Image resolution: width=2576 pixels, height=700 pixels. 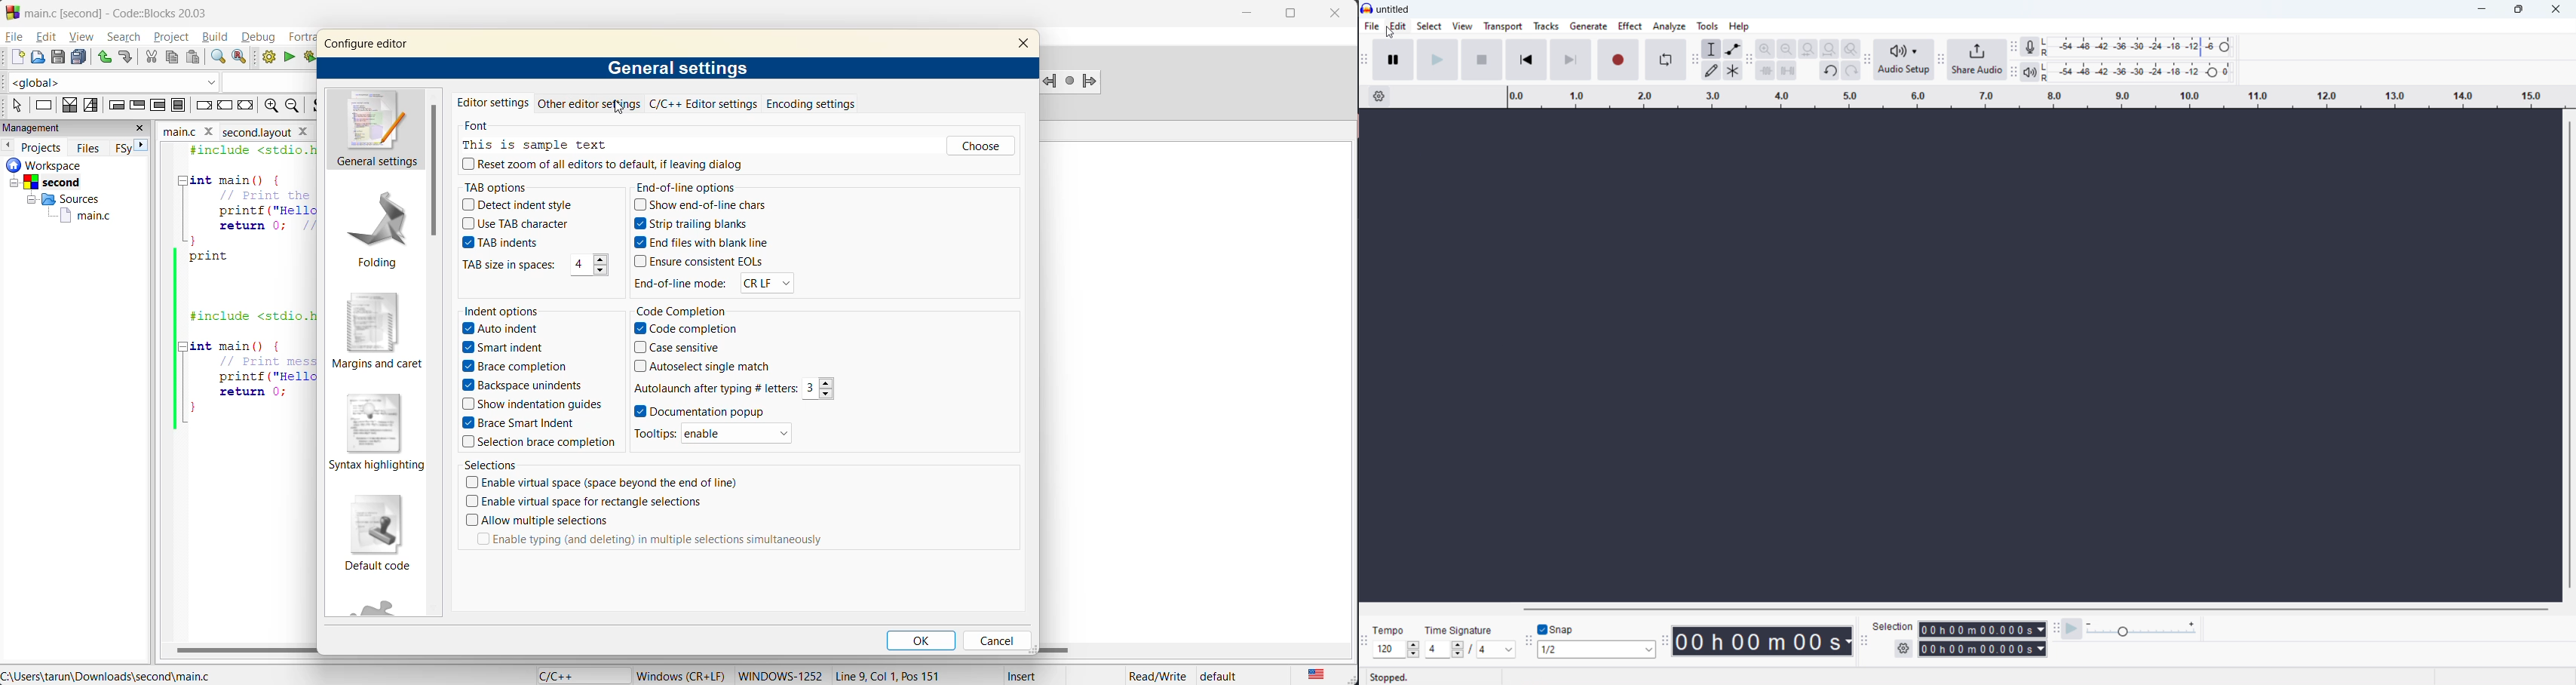 What do you see at coordinates (173, 58) in the screenshot?
I see `copy` at bounding box center [173, 58].